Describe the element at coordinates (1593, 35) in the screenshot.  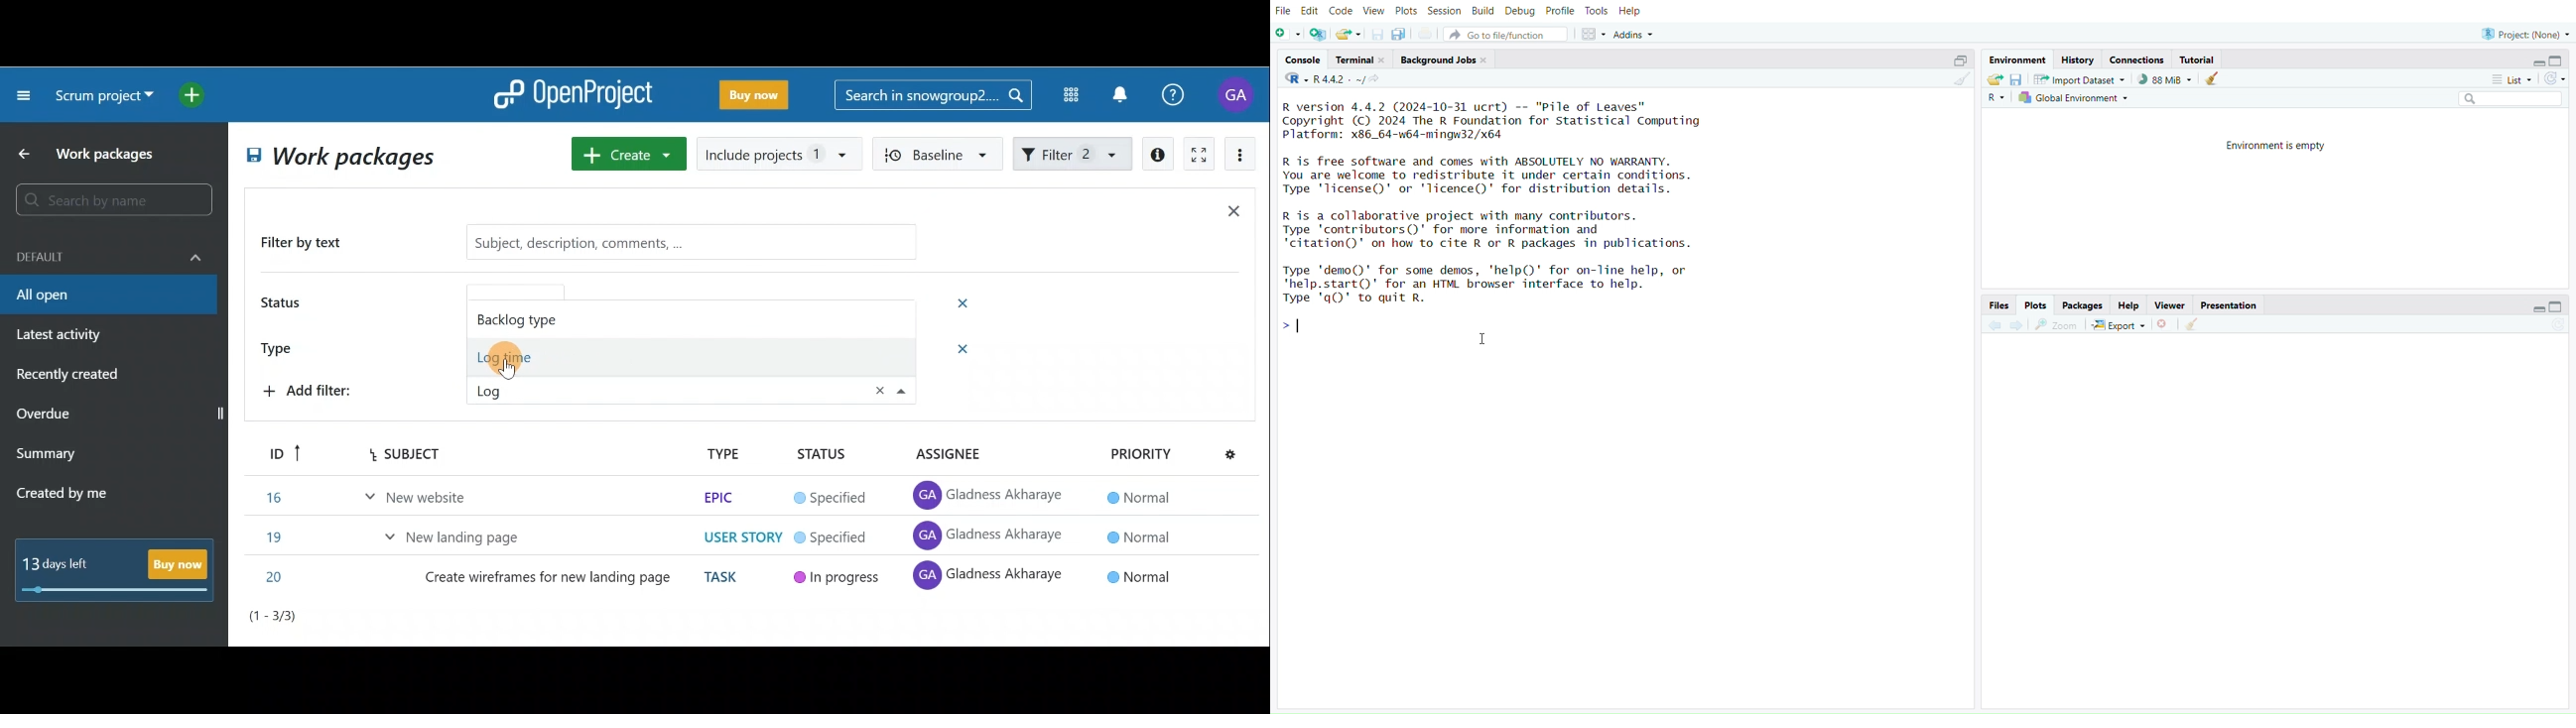
I see `workspace panes` at that location.